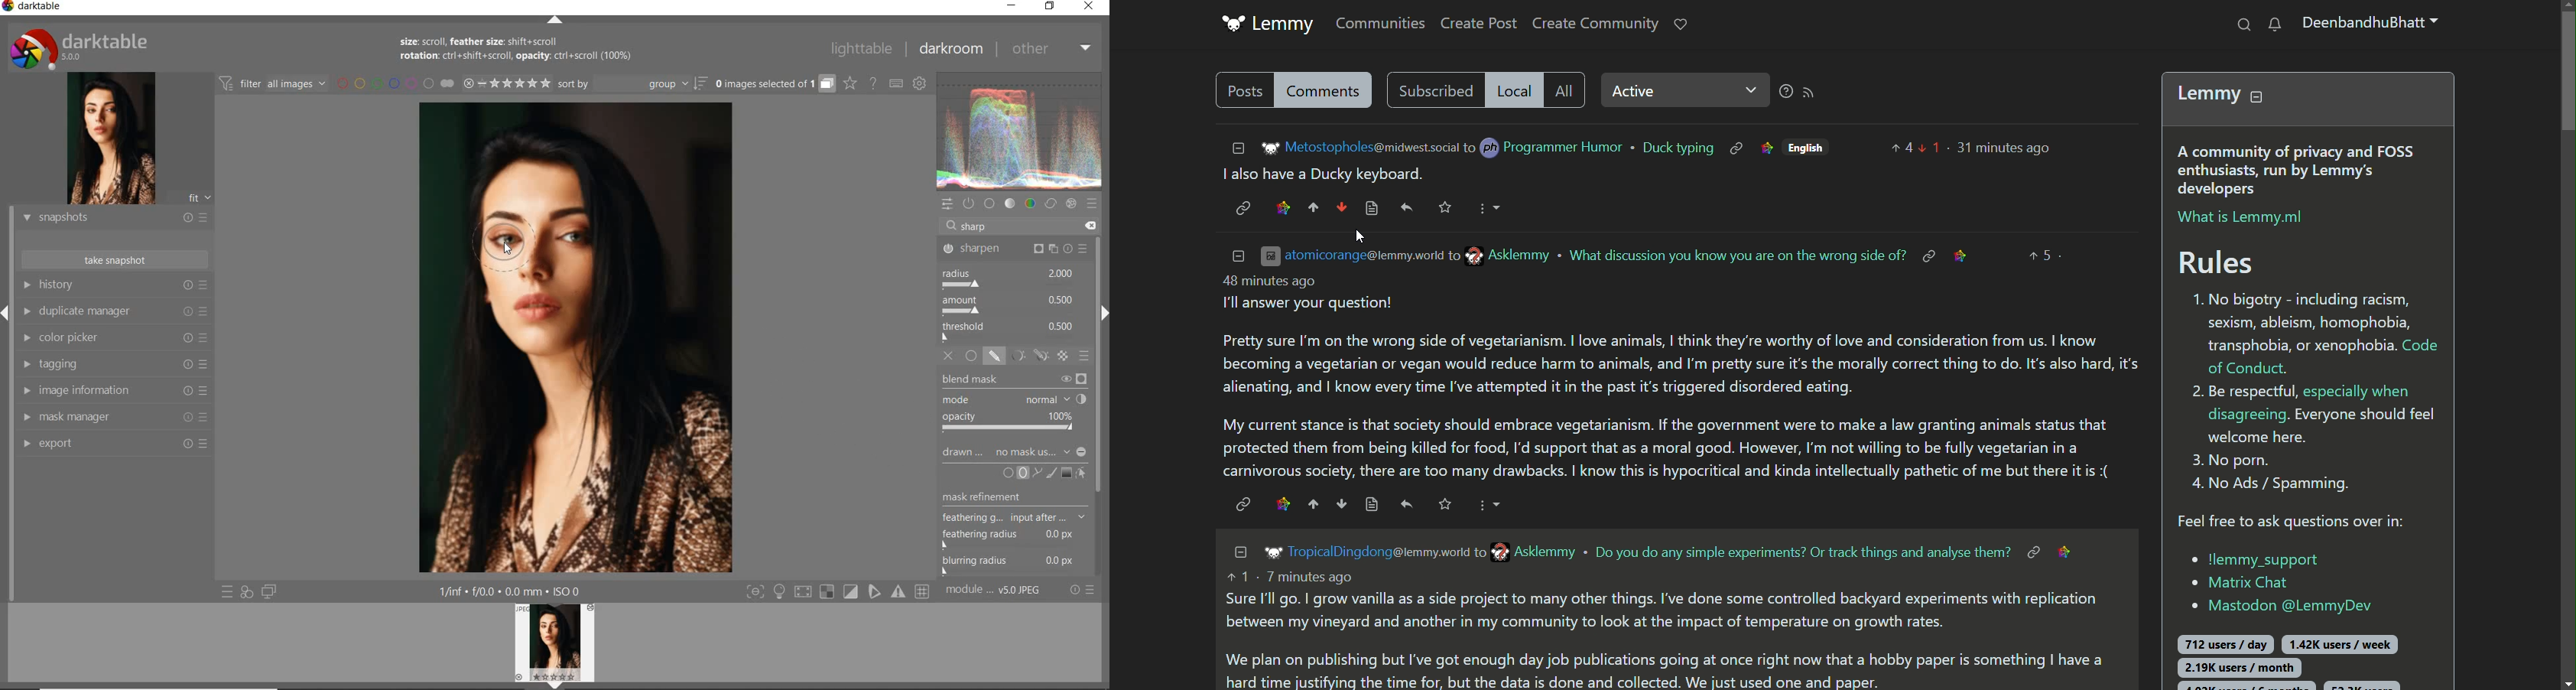  I want to click on signal, so click(1802, 91).